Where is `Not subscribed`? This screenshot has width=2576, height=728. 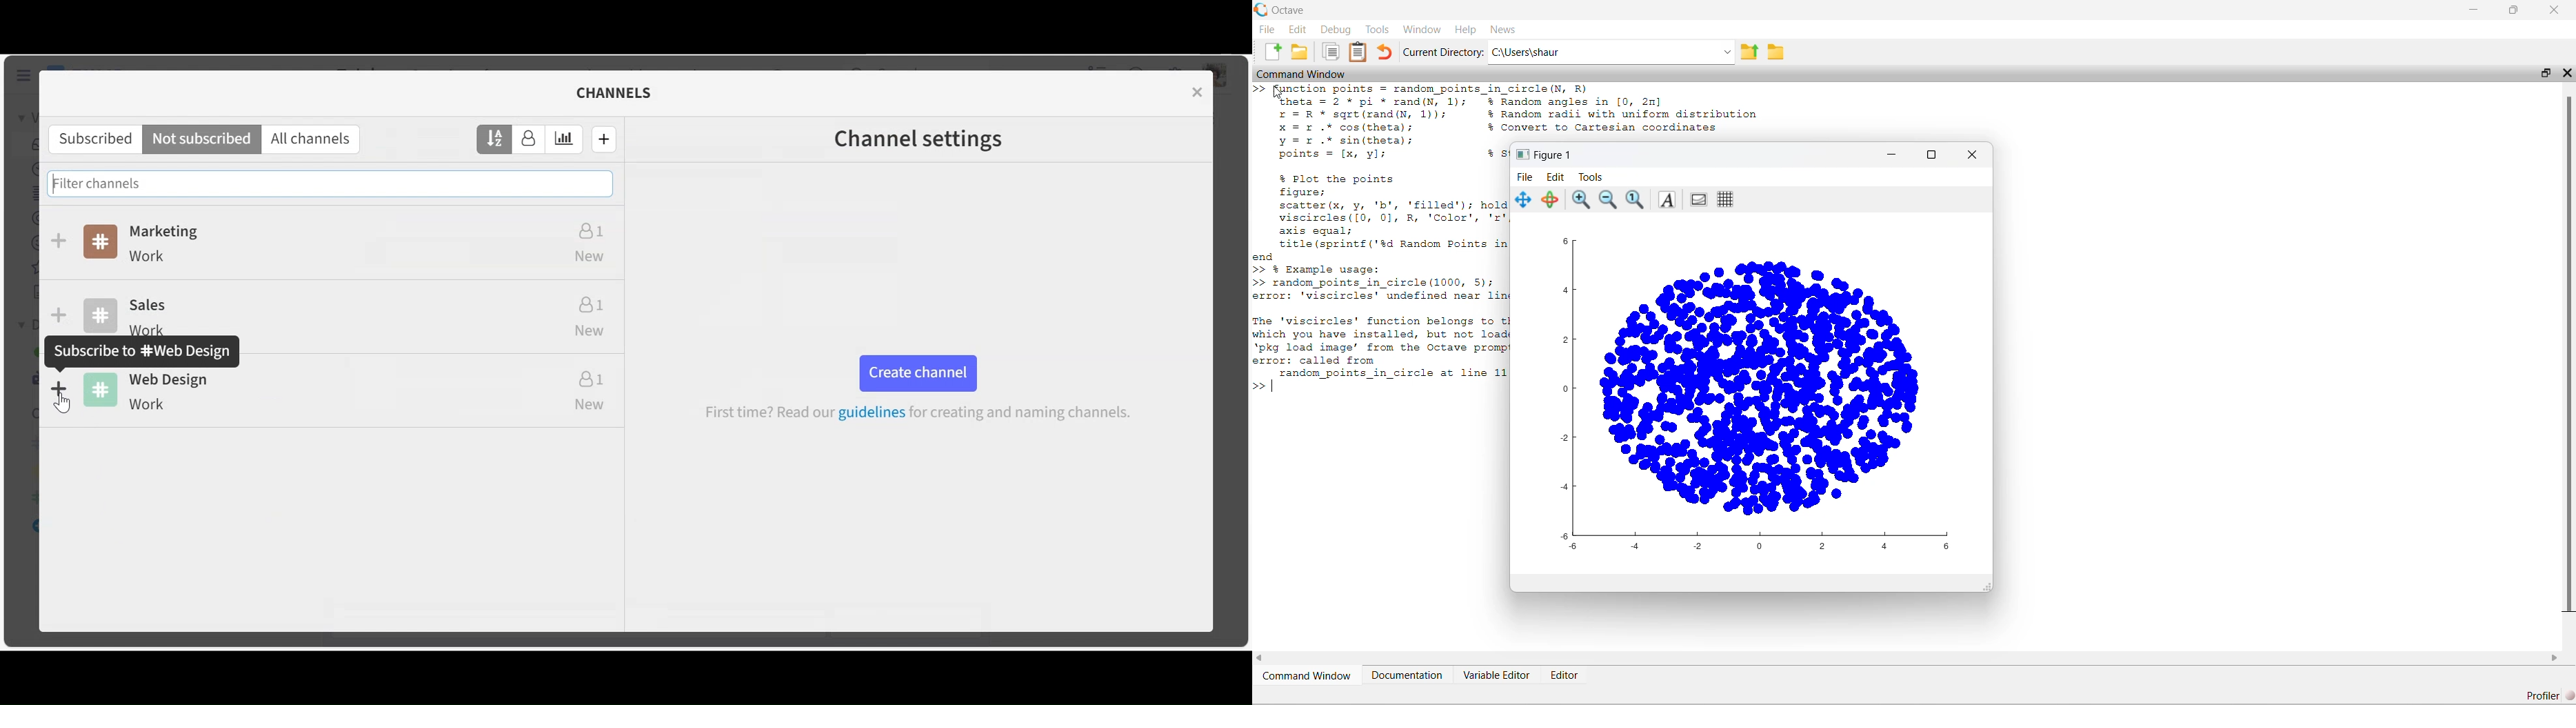 Not subscribed is located at coordinates (203, 140).